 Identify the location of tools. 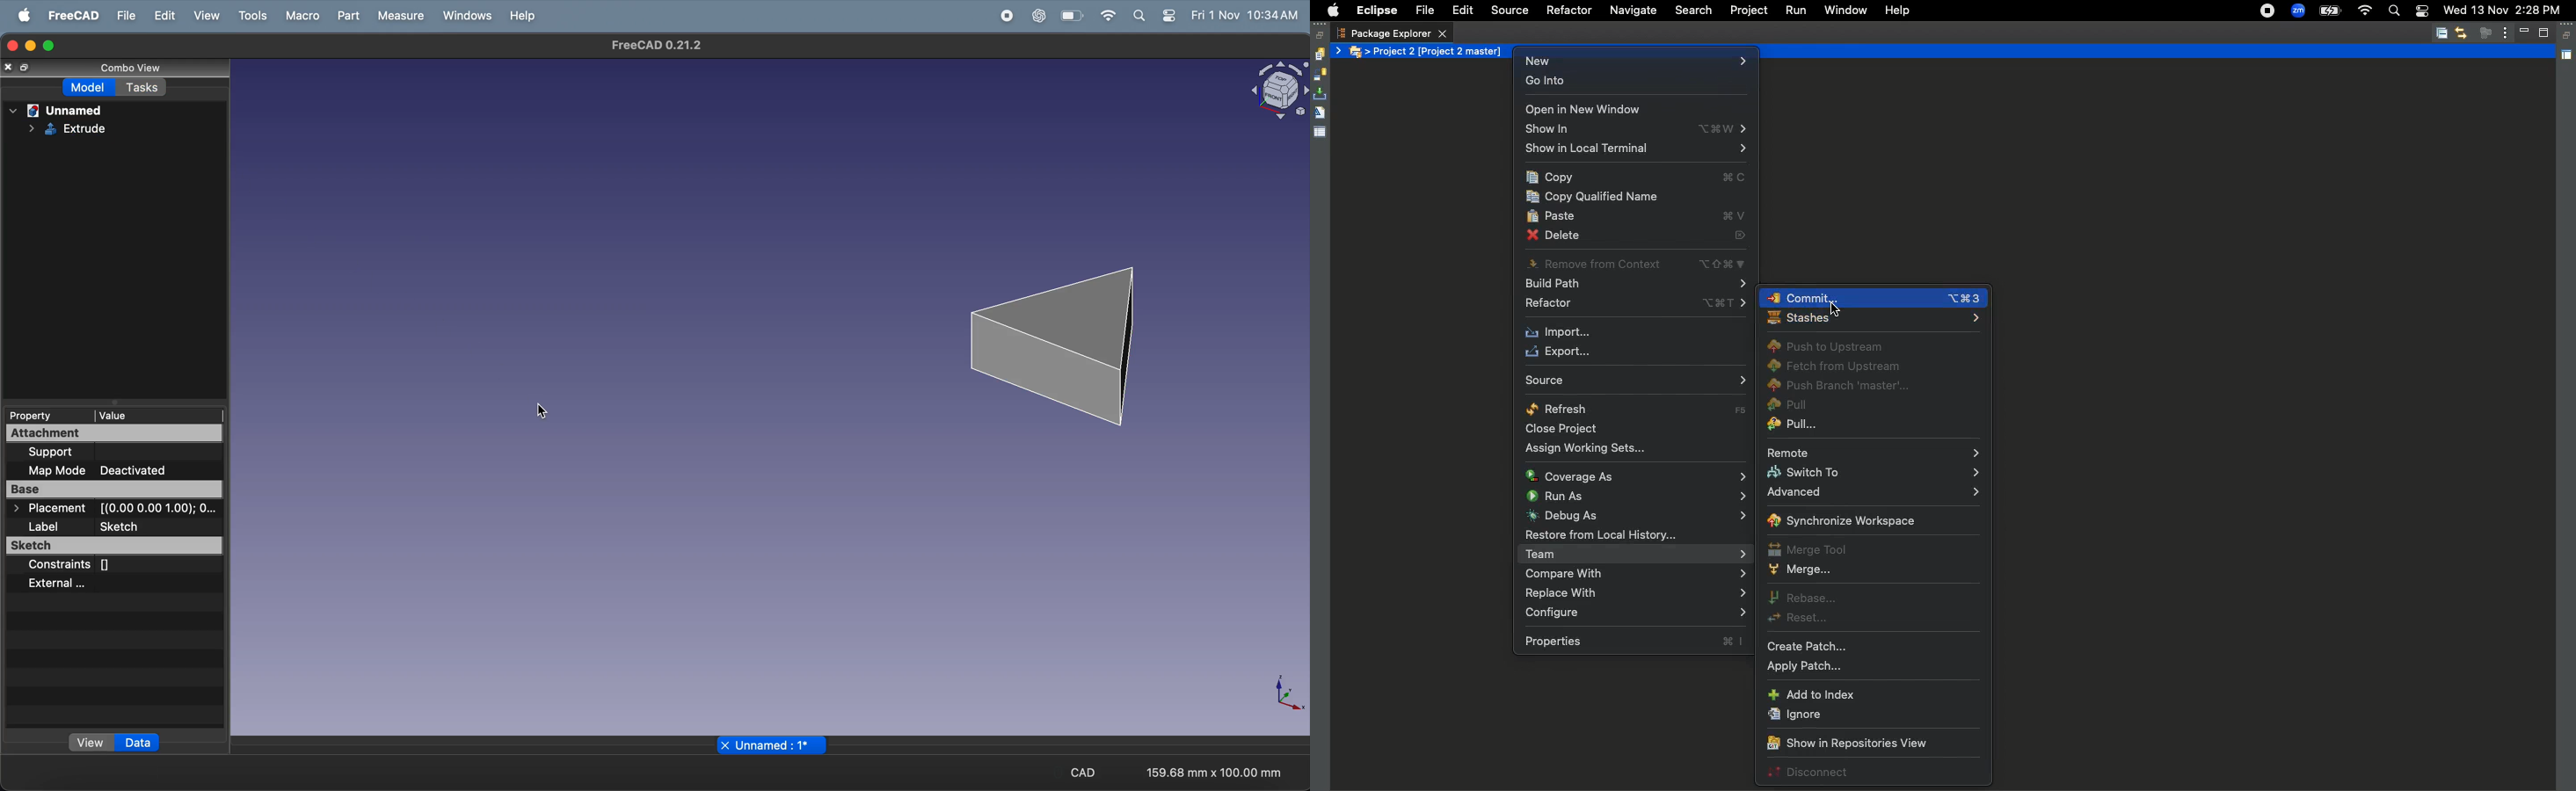
(252, 14).